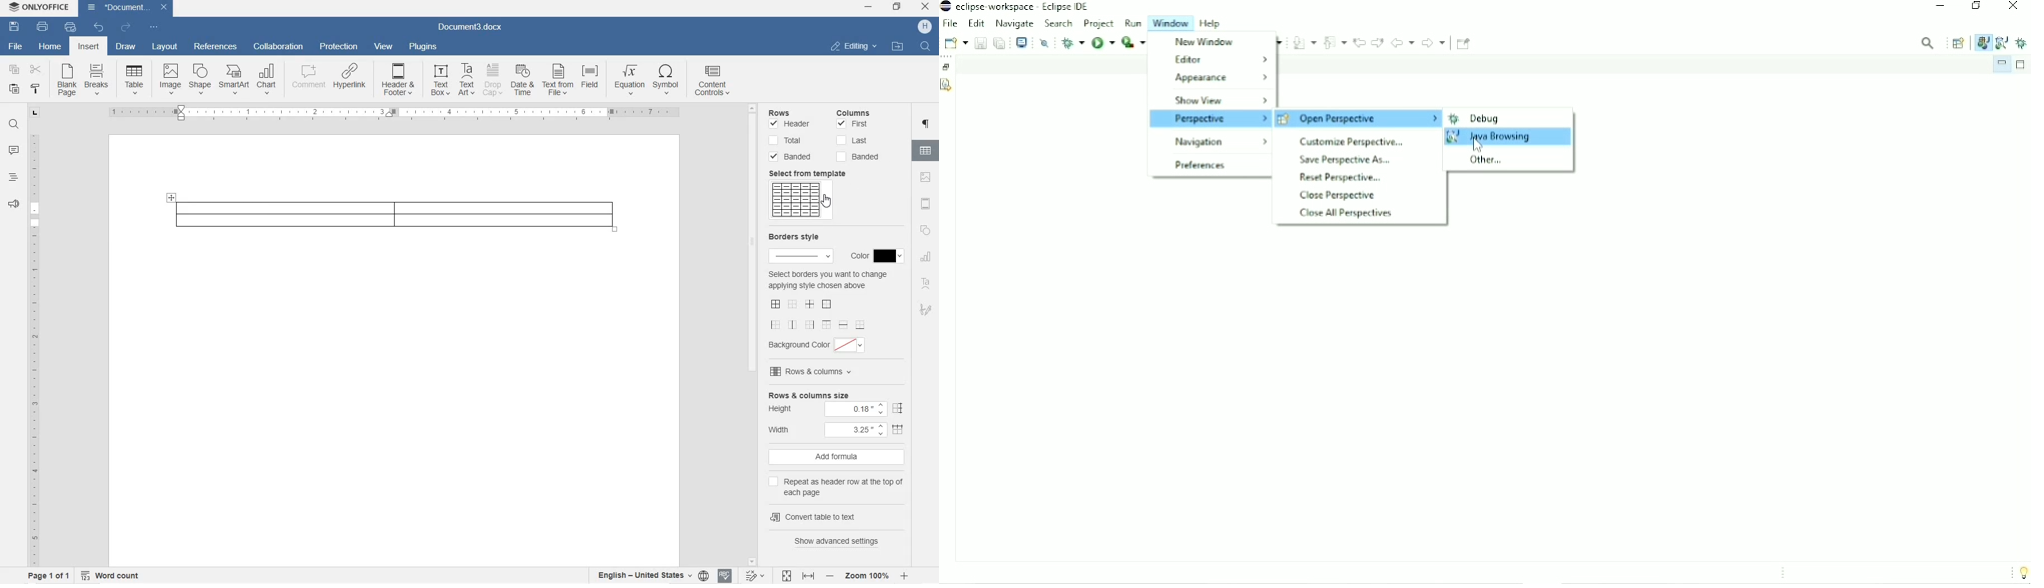 The width and height of the screenshot is (2044, 588). Describe the element at coordinates (832, 374) in the screenshot. I see `rows & columns` at that location.